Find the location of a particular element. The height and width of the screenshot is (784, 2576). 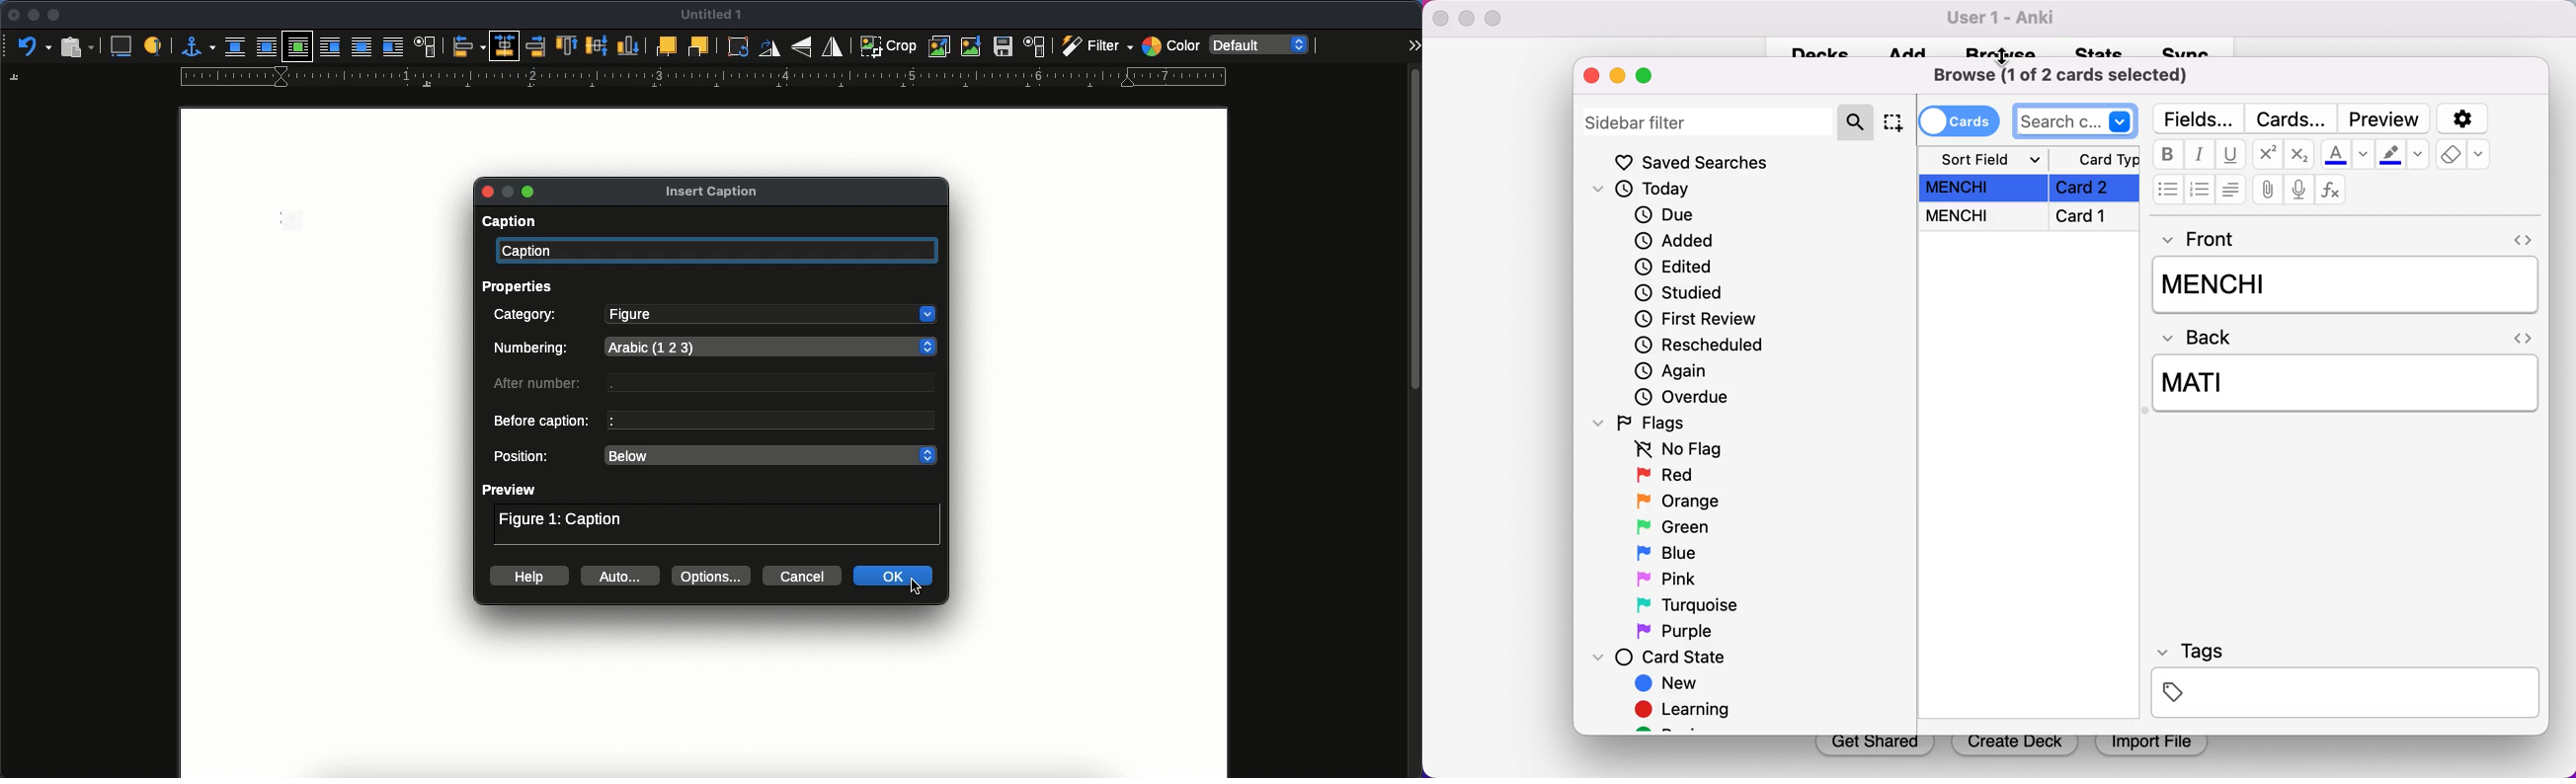

italic text is located at coordinates (2199, 154).